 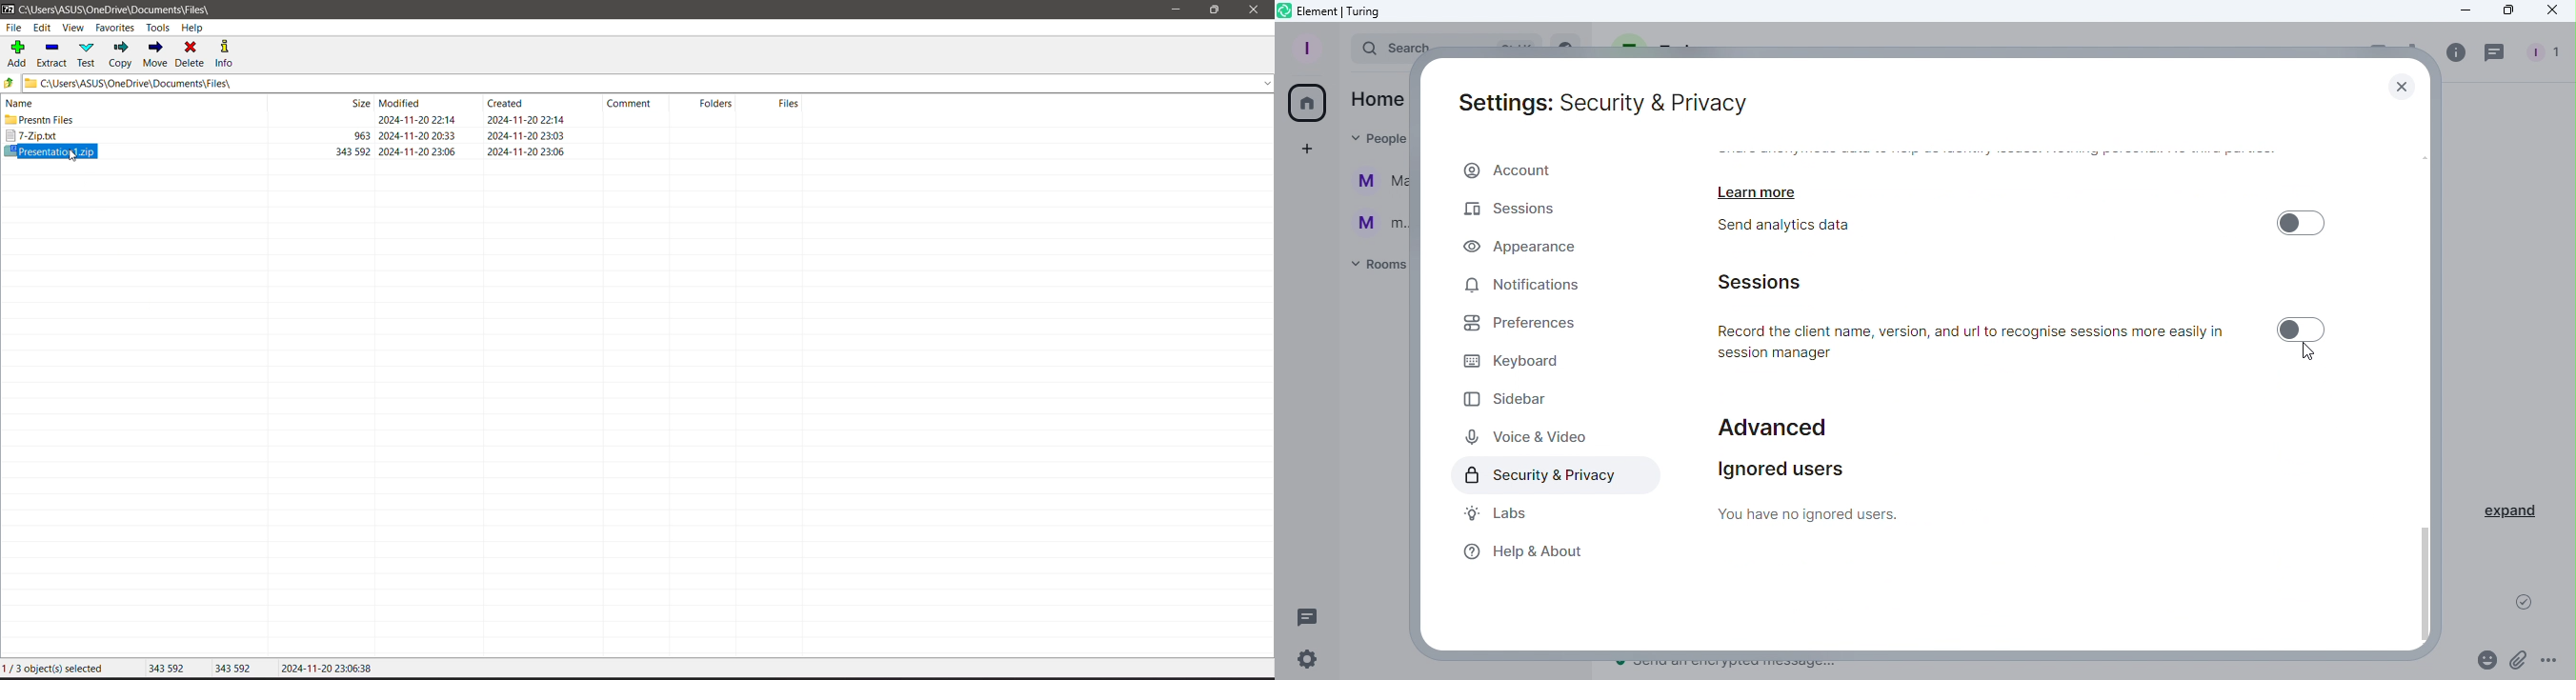 What do you see at coordinates (2403, 81) in the screenshot?
I see `Close` at bounding box center [2403, 81].